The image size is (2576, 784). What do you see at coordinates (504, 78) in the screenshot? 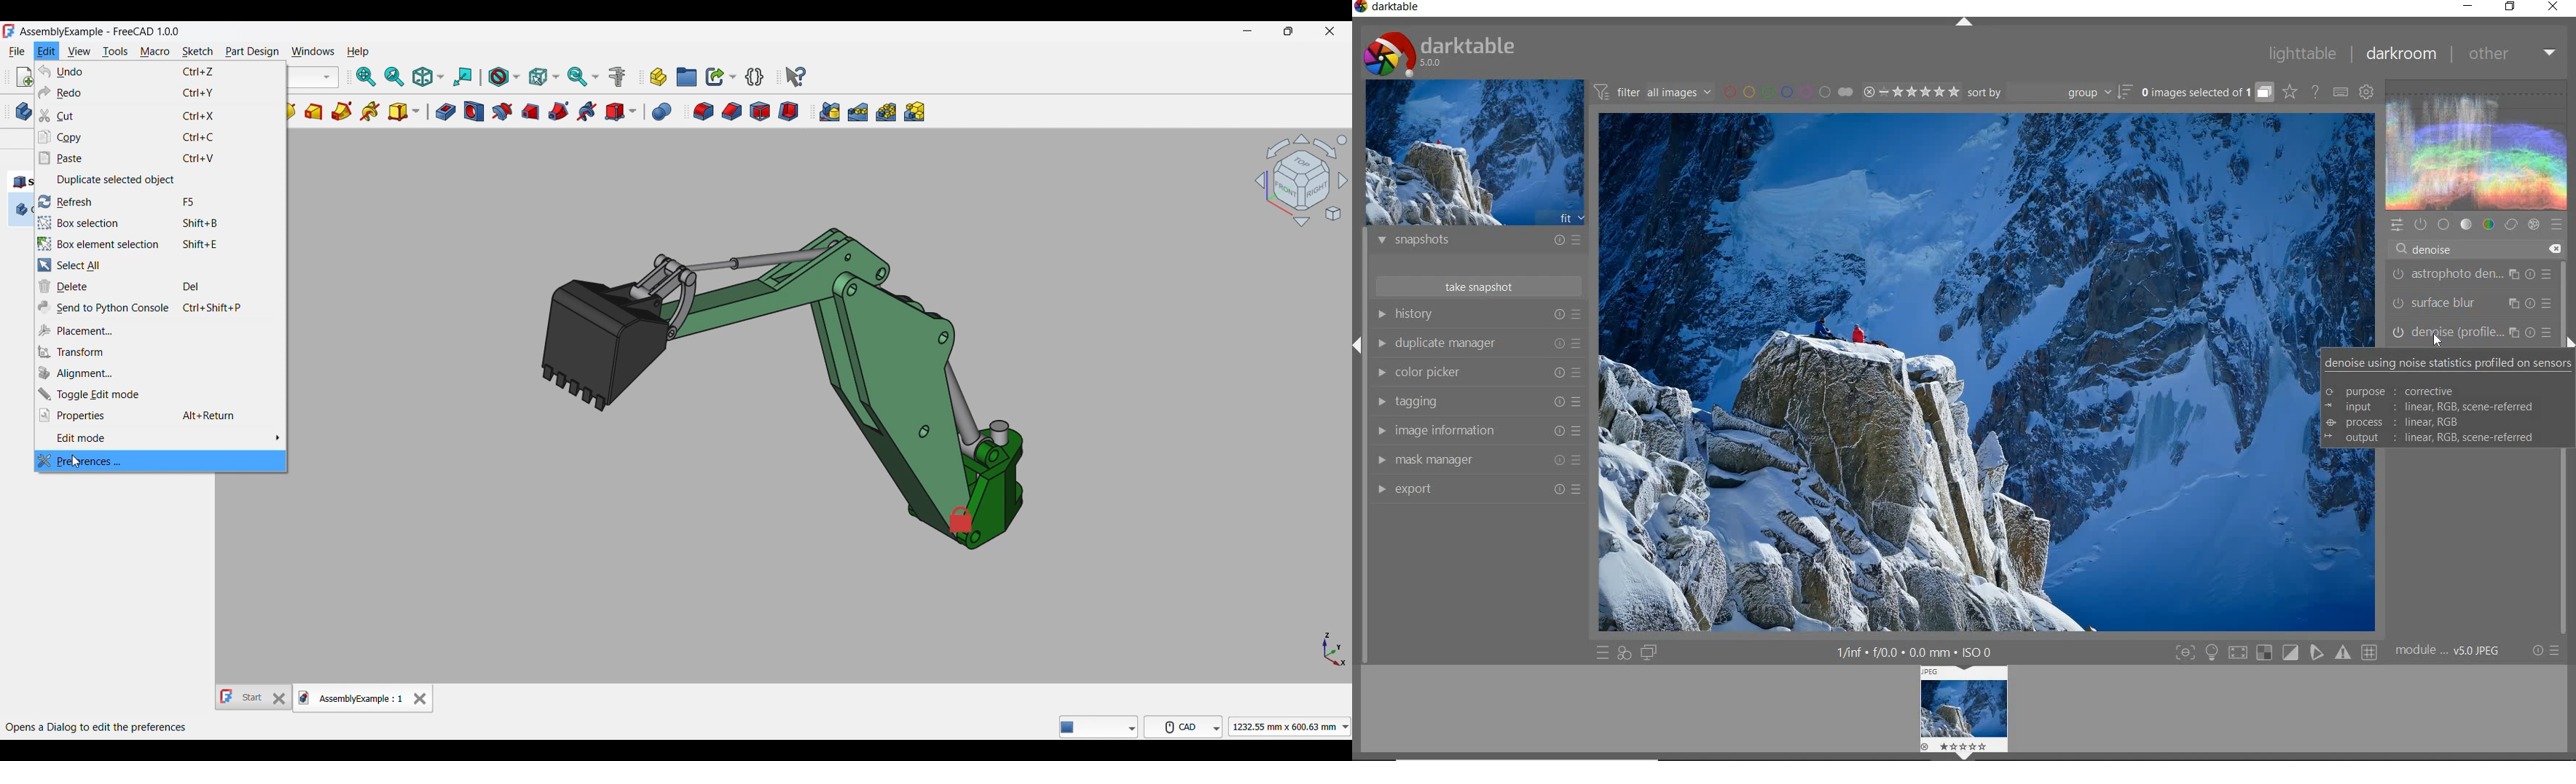
I see `Draw style` at bounding box center [504, 78].